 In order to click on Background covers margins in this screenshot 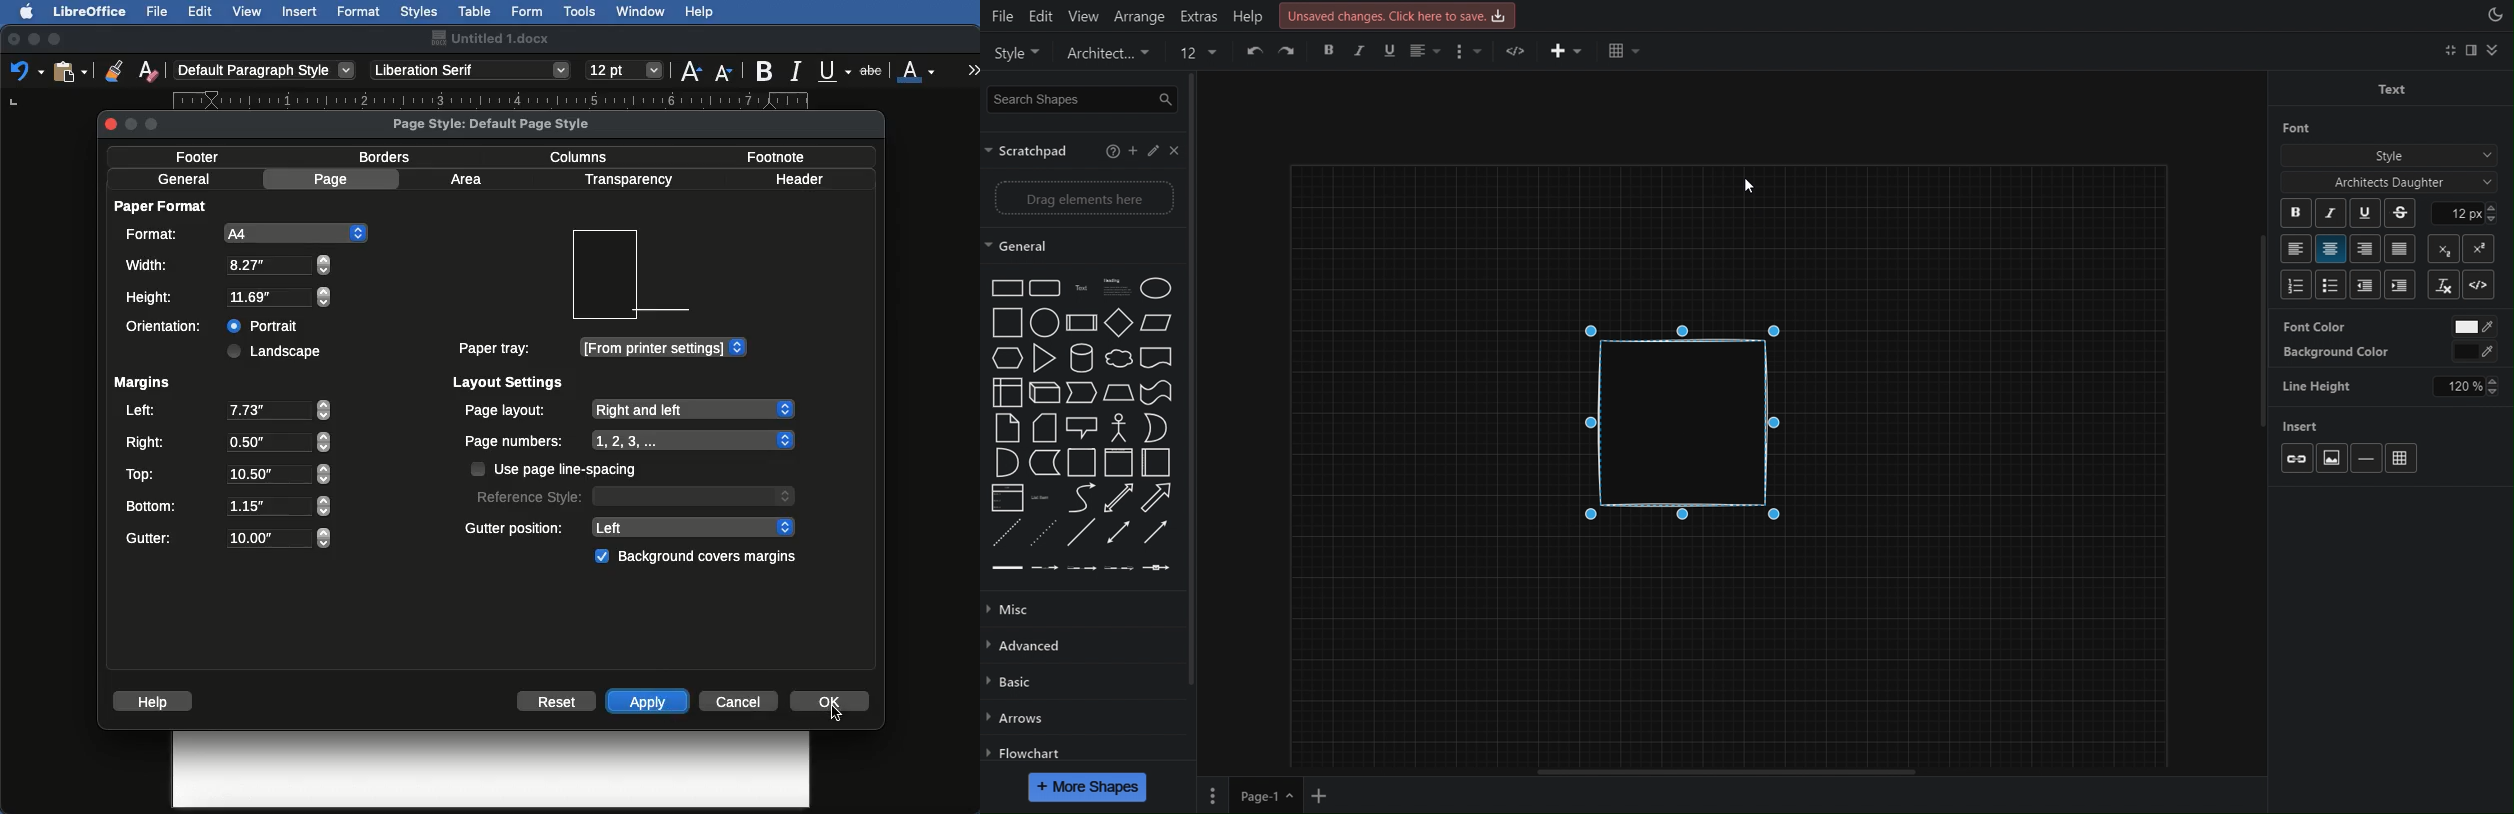, I will do `click(699, 557)`.